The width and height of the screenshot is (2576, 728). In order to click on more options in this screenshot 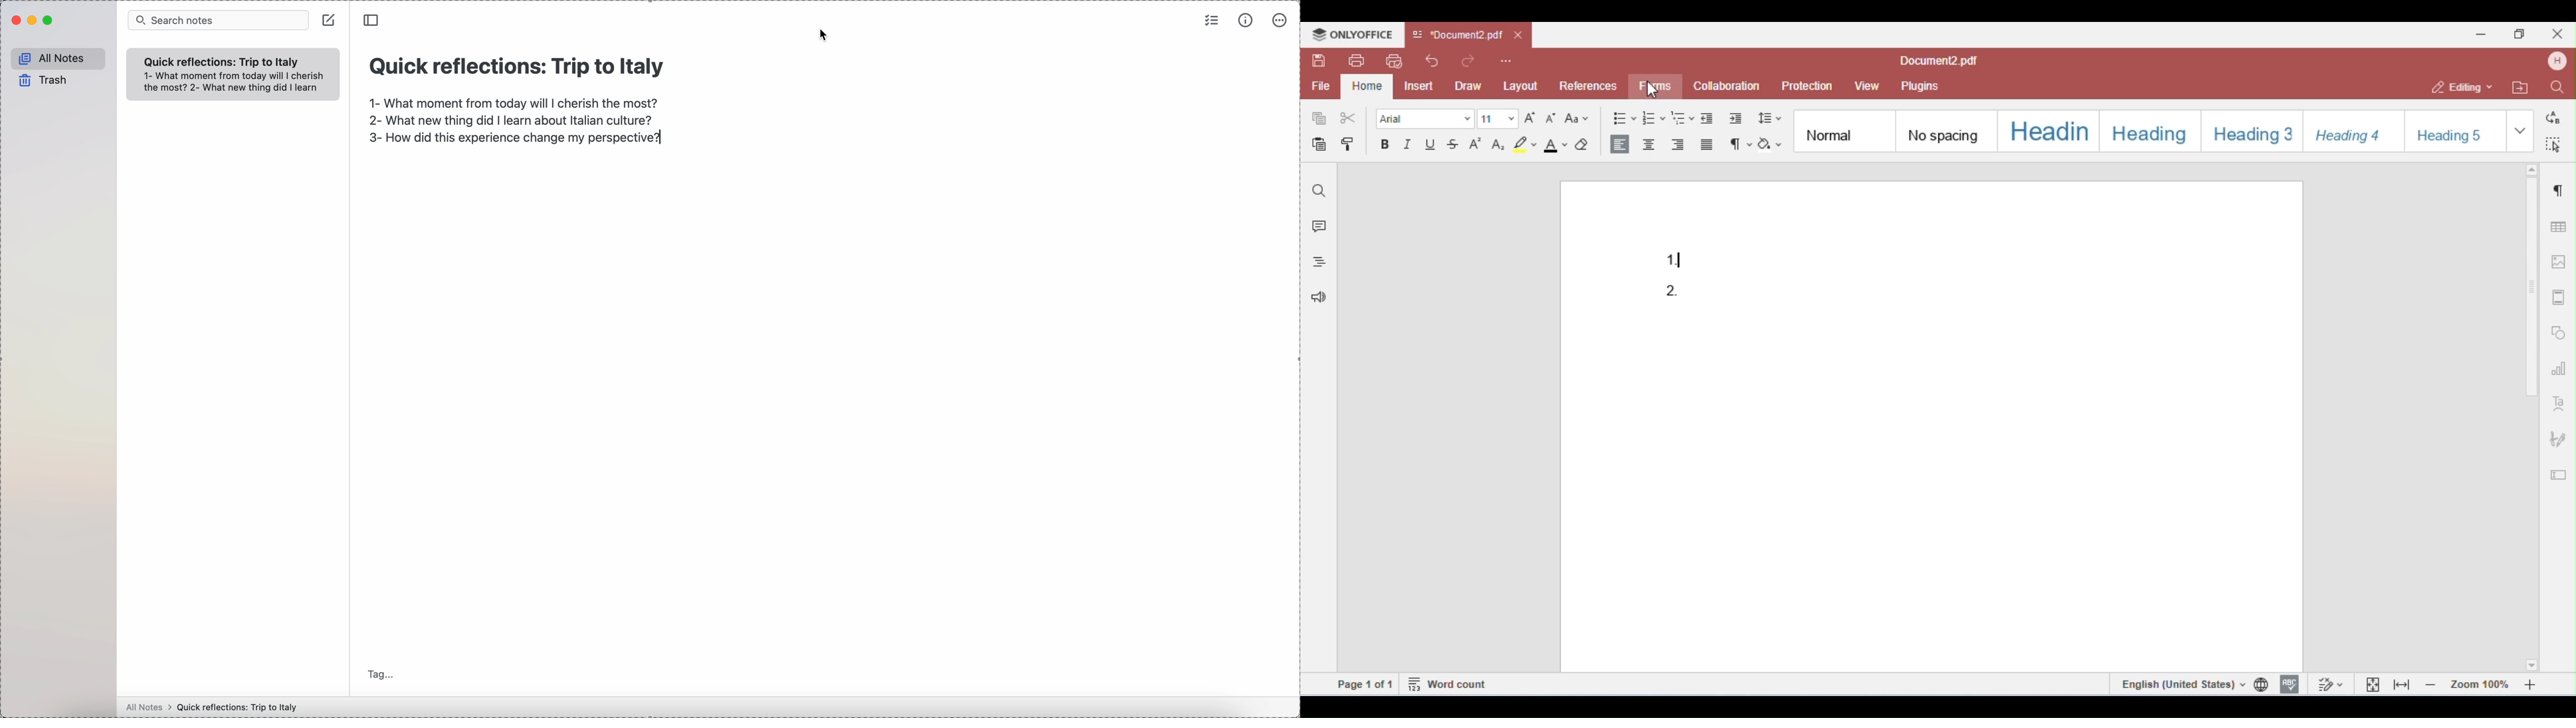, I will do `click(1280, 22)`.